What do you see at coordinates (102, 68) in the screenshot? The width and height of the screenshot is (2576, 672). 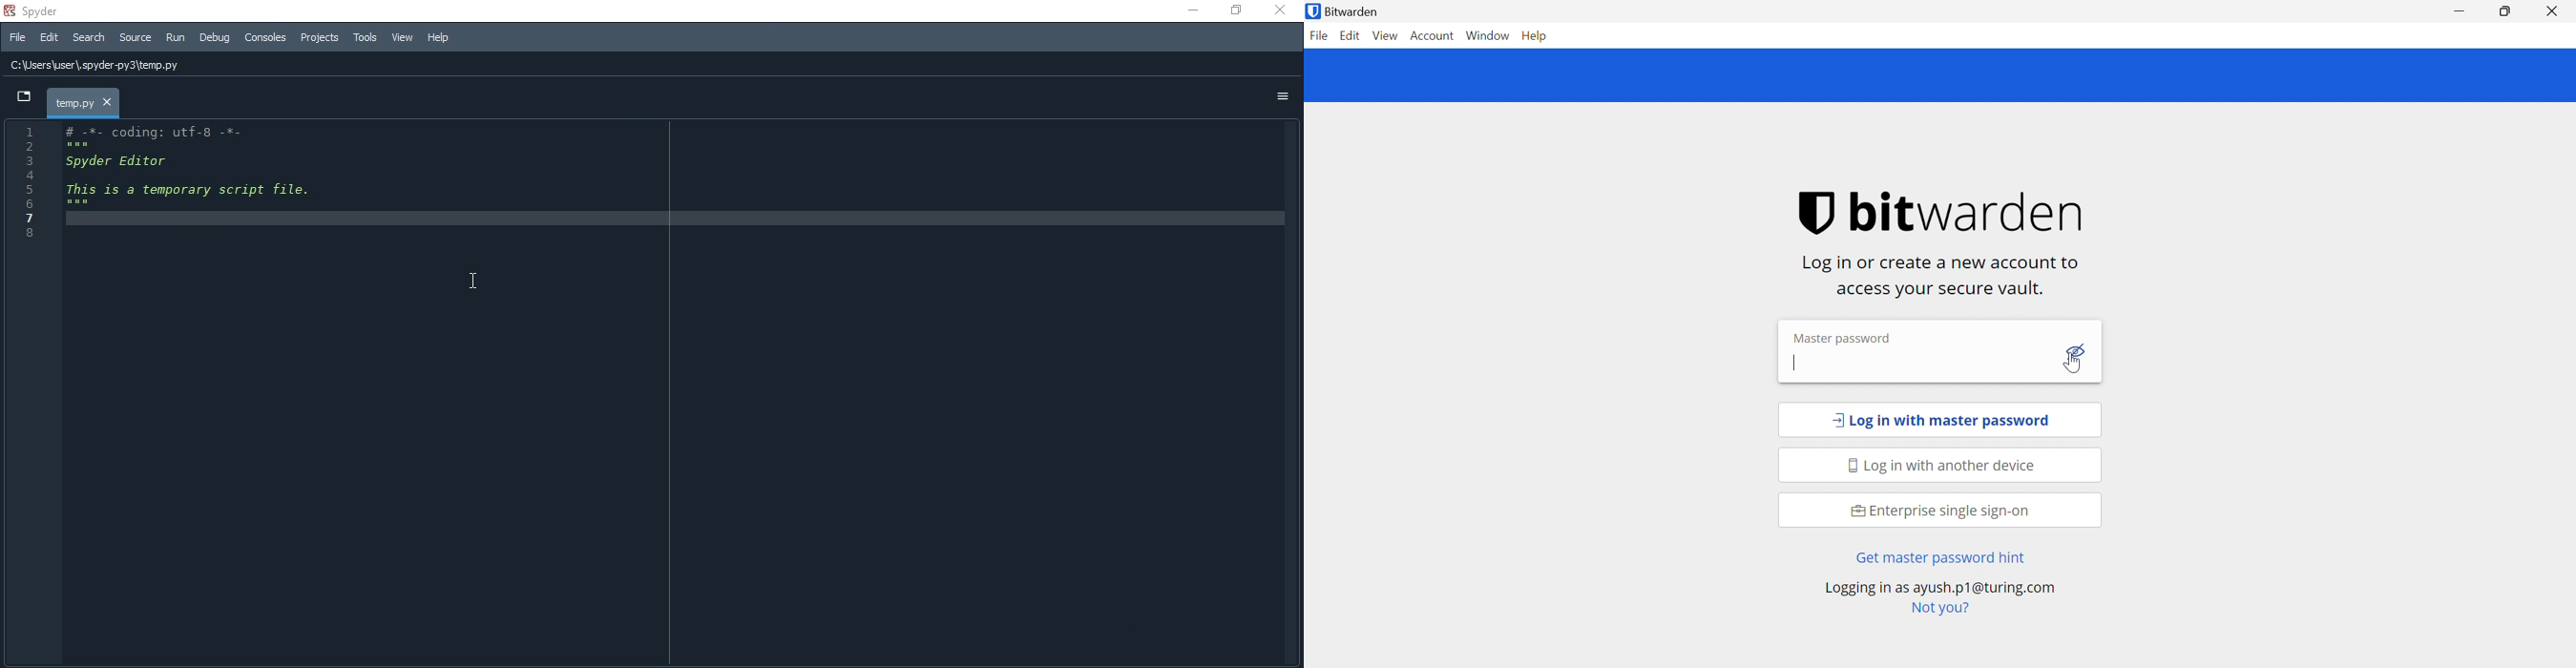 I see `C:\Users\user\, spyder py3\temp.py` at bounding box center [102, 68].